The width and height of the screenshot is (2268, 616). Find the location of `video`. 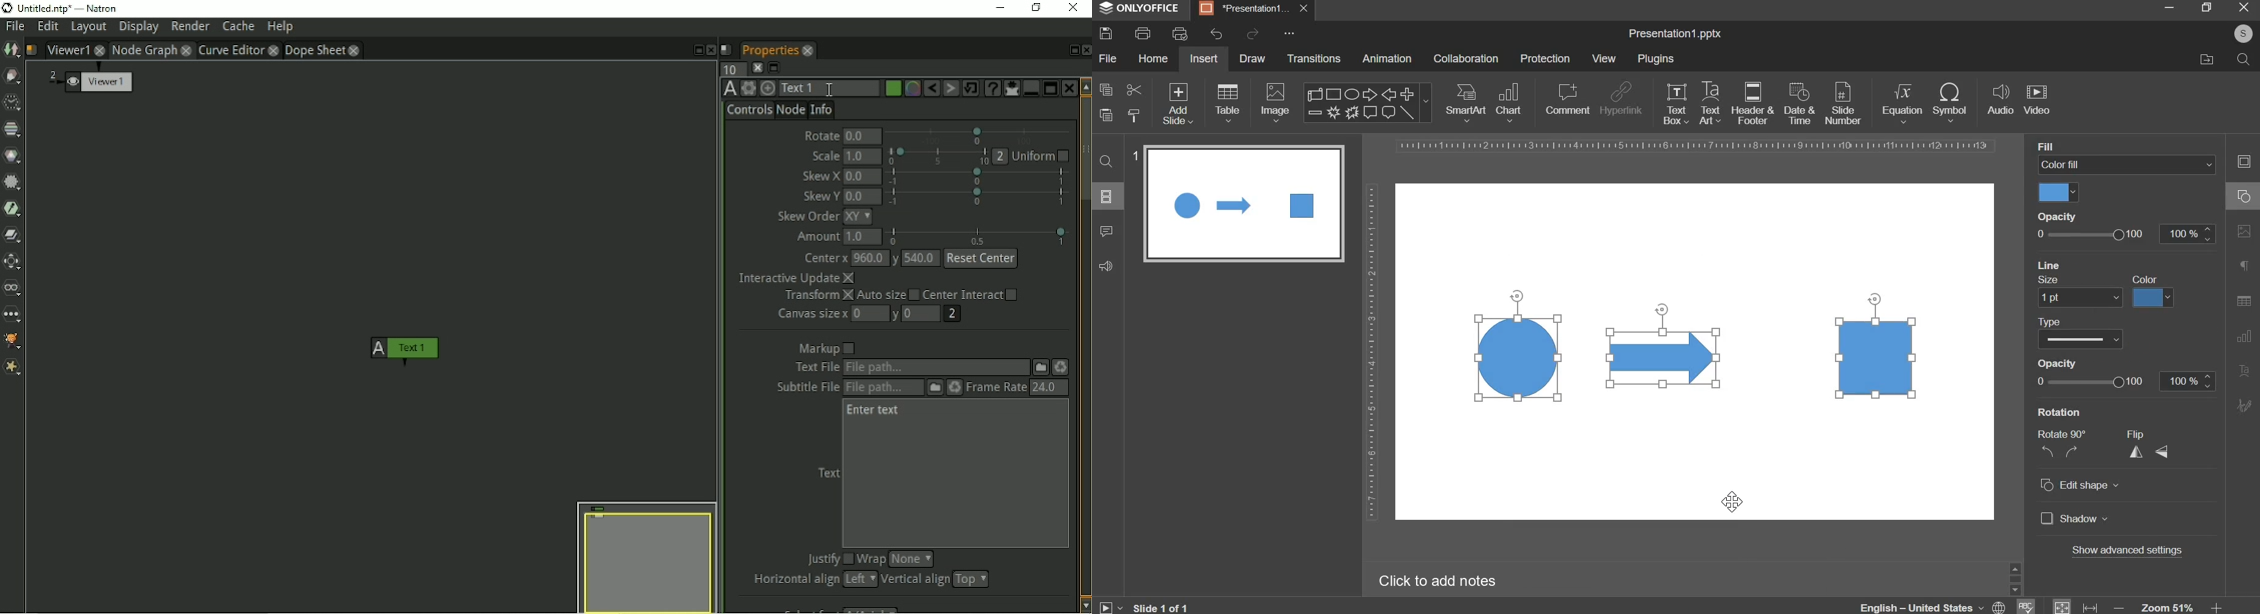

video is located at coordinates (2037, 100).